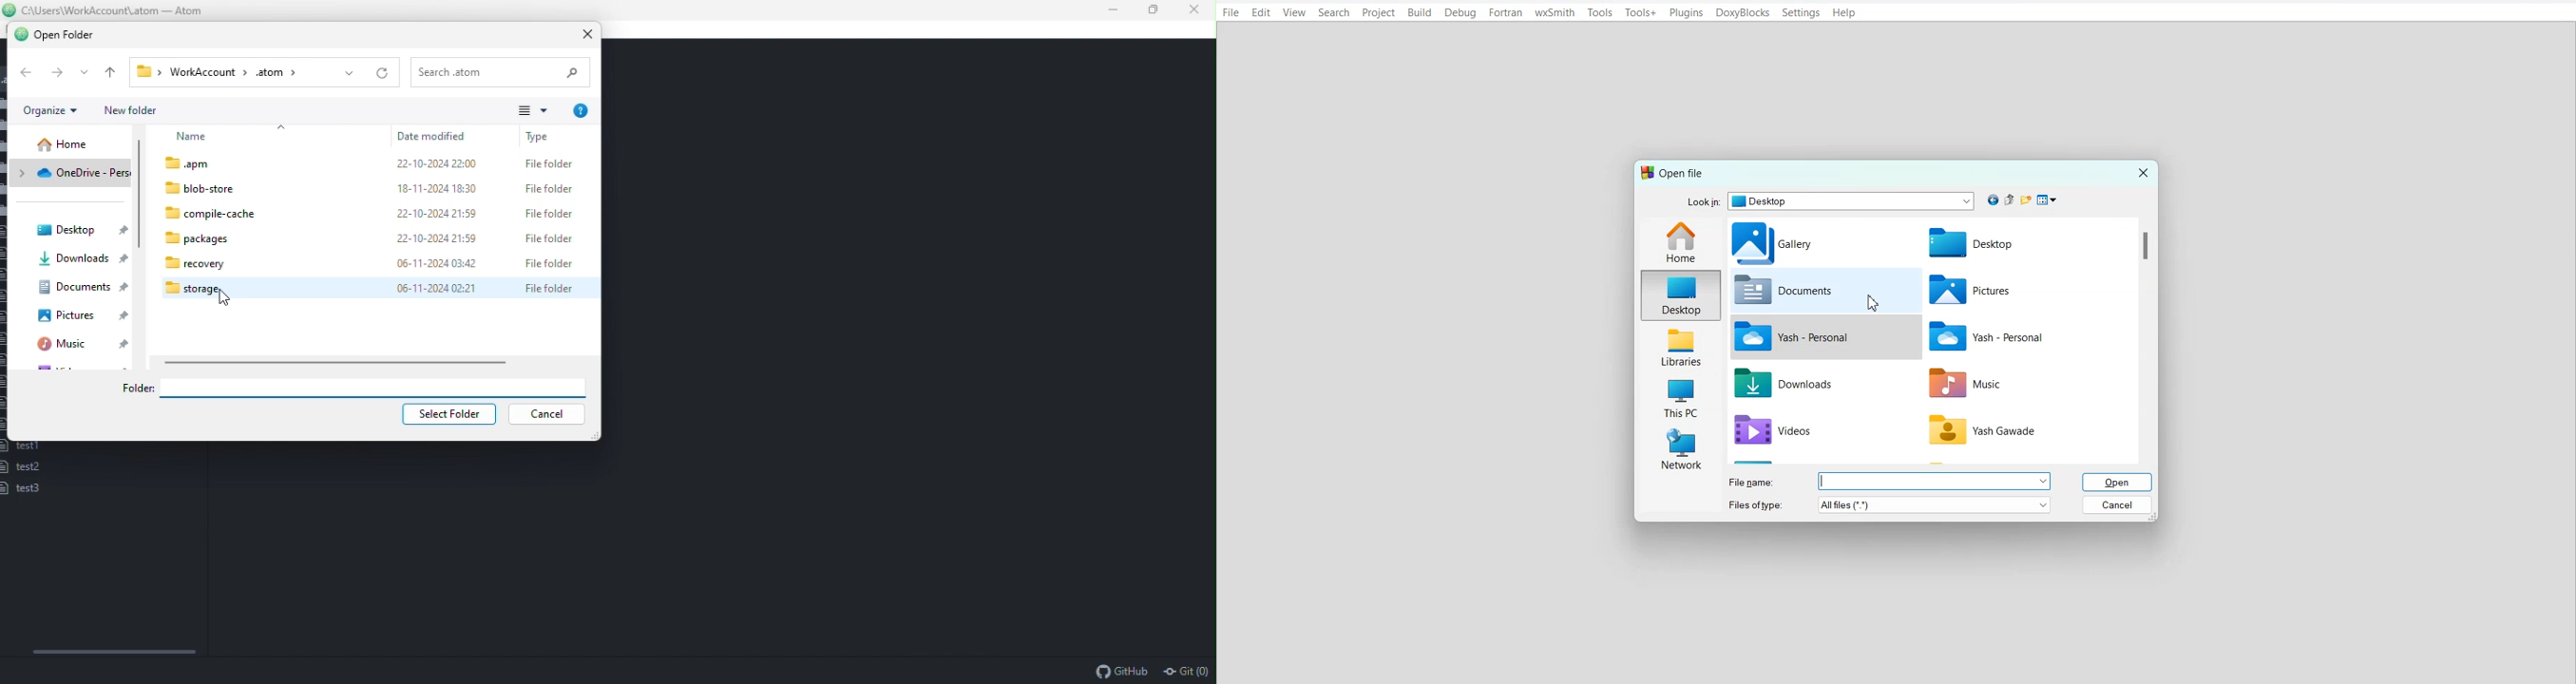 This screenshot has width=2576, height=700. Describe the element at coordinates (1825, 337) in the screenshot. I see `Yash file` at that location.